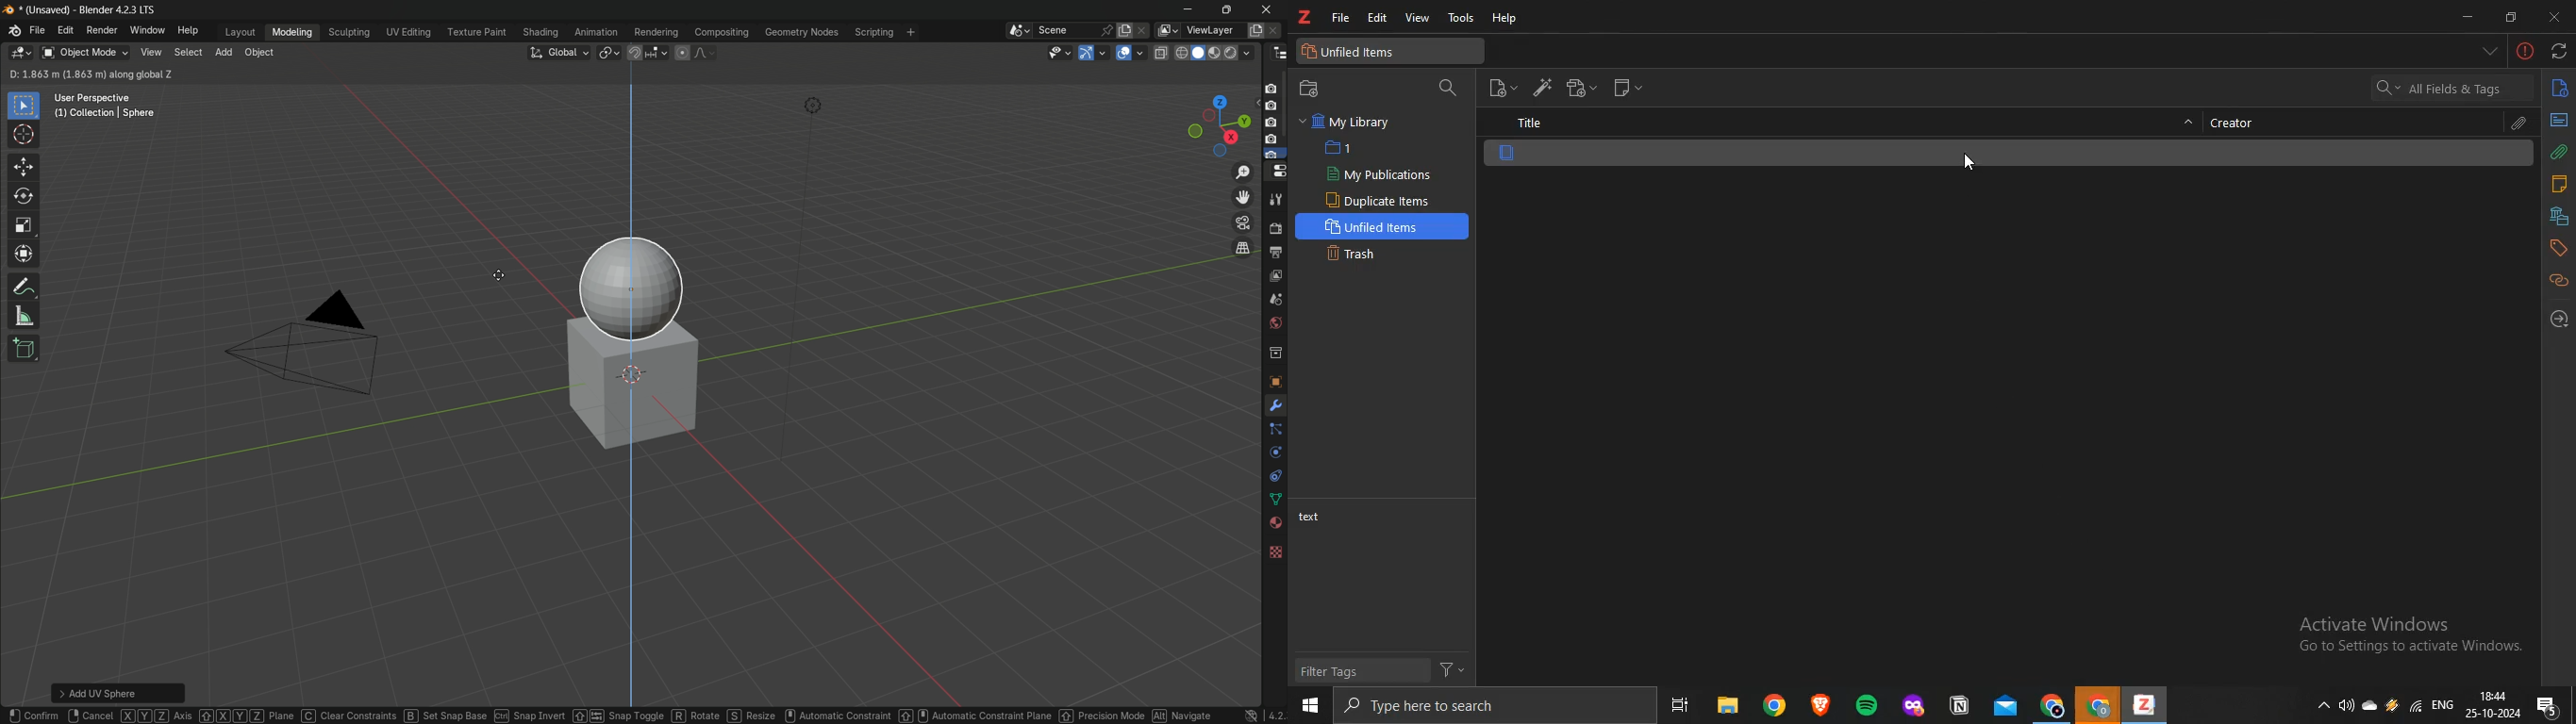  What do you see at coordinates (1146, 32) in the screenshot?
I see `delete scenes` at bounding box center [1146, 32].